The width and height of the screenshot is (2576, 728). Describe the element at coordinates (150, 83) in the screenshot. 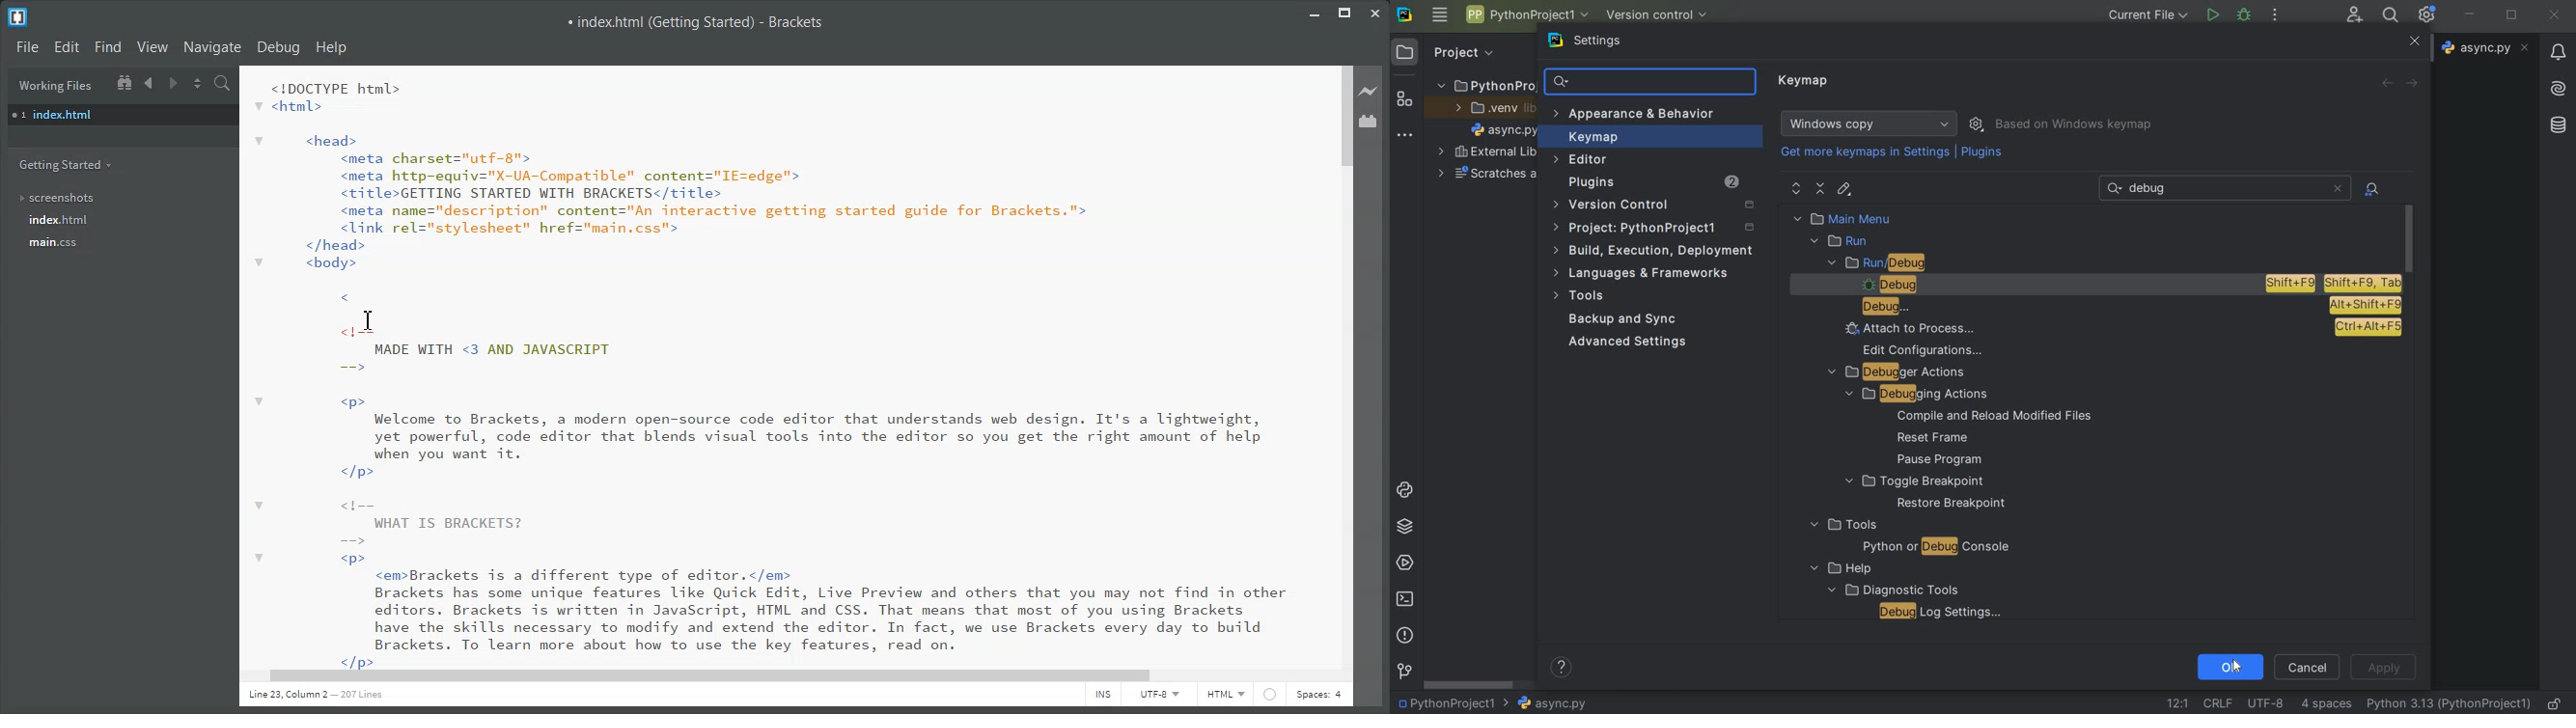

I see `Navigate Backwards` at that location.